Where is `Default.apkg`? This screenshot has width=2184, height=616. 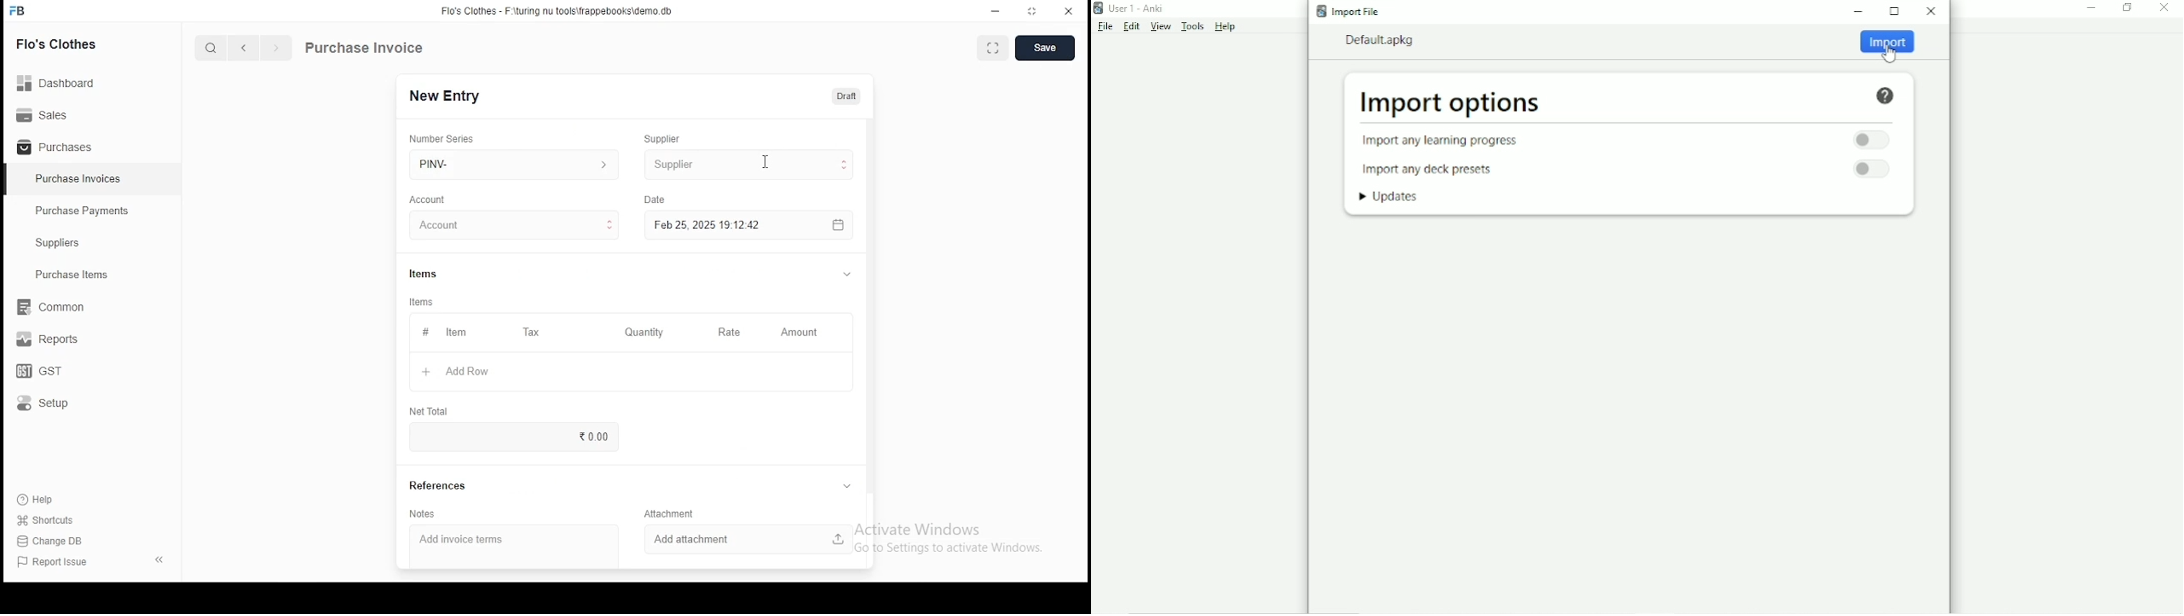
Default.apkg is located at coordinates (1384, 40).